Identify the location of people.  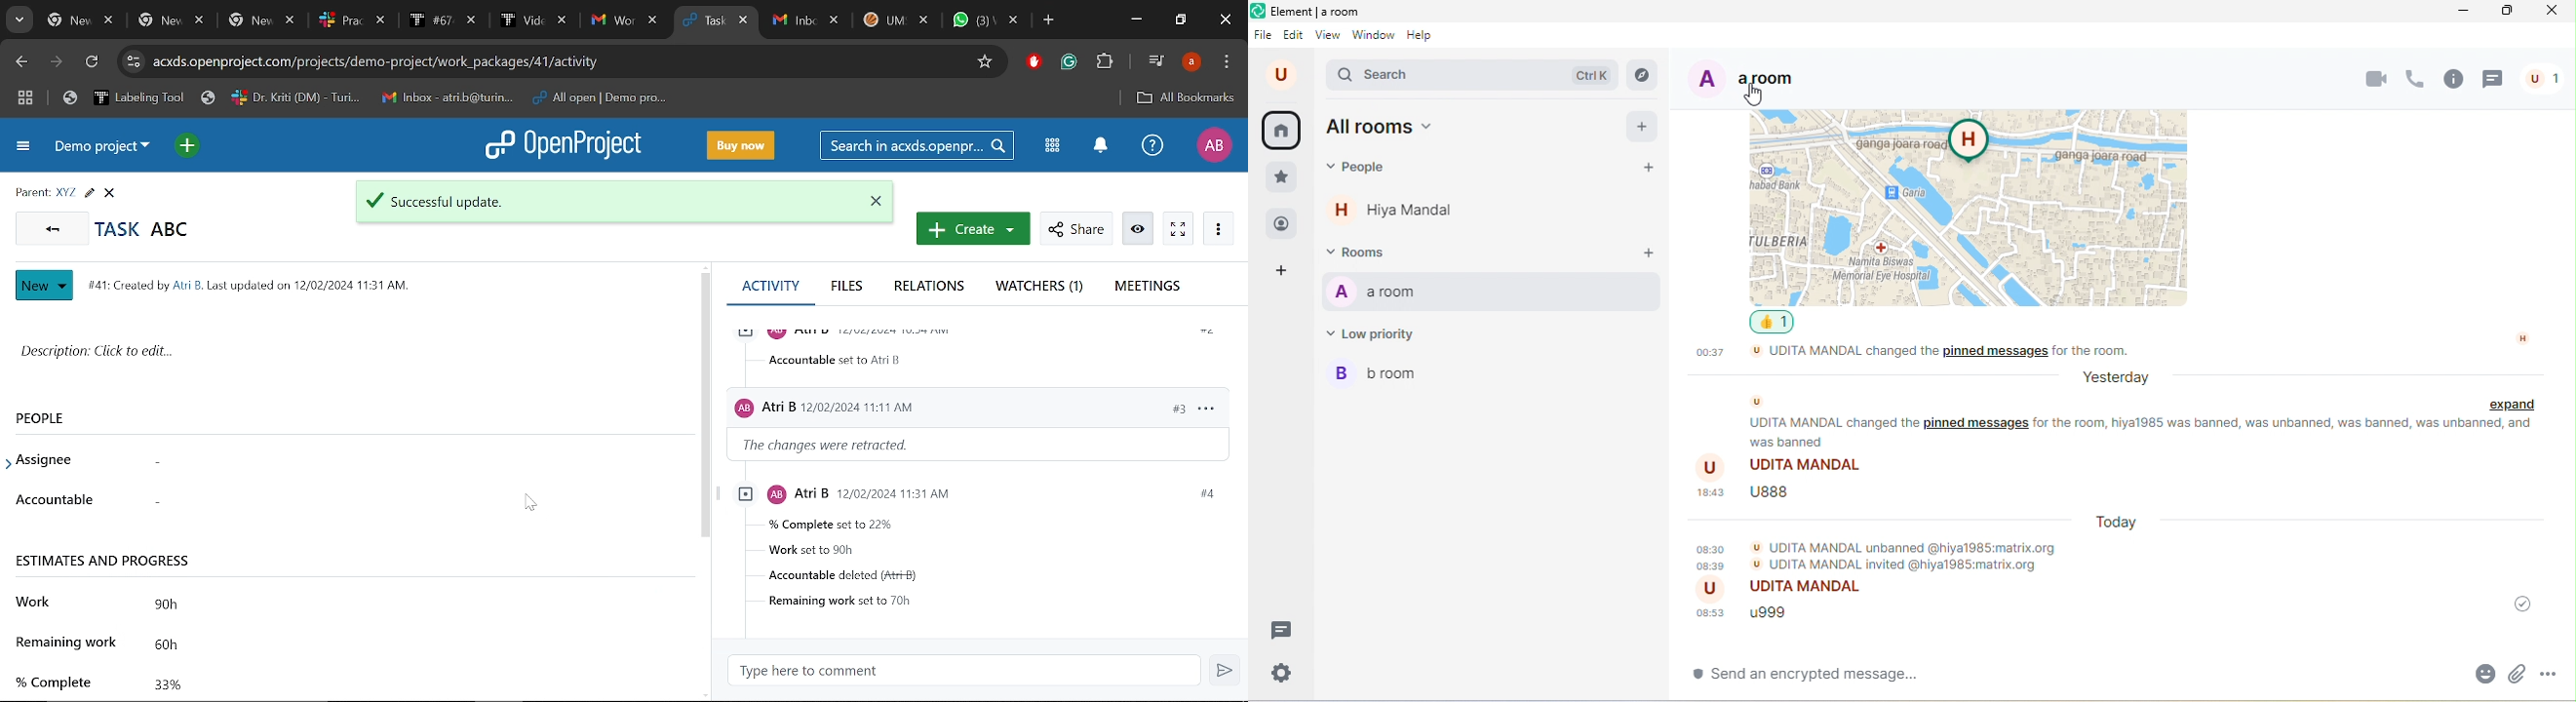
(2548, 78).